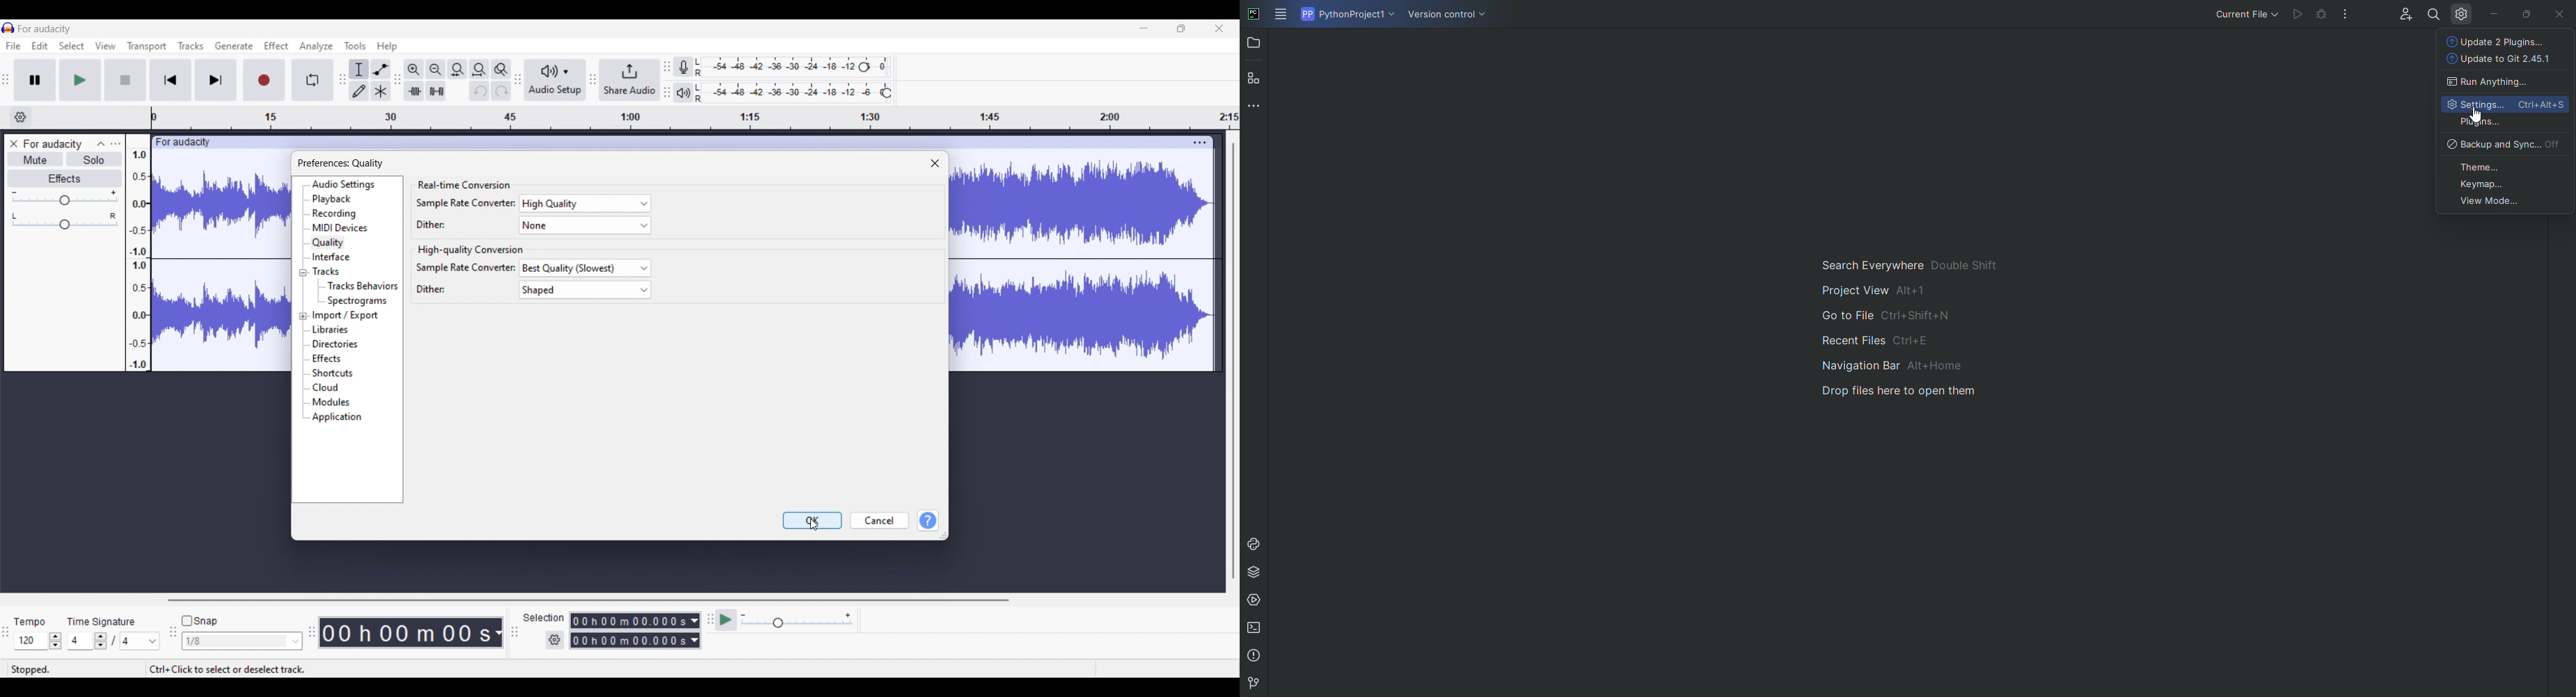 The image size is (2576, 700). What do you see at coordinates (346, 316) in the screenshot?
I see `Import/Export ` at bounding box center [346, 316].